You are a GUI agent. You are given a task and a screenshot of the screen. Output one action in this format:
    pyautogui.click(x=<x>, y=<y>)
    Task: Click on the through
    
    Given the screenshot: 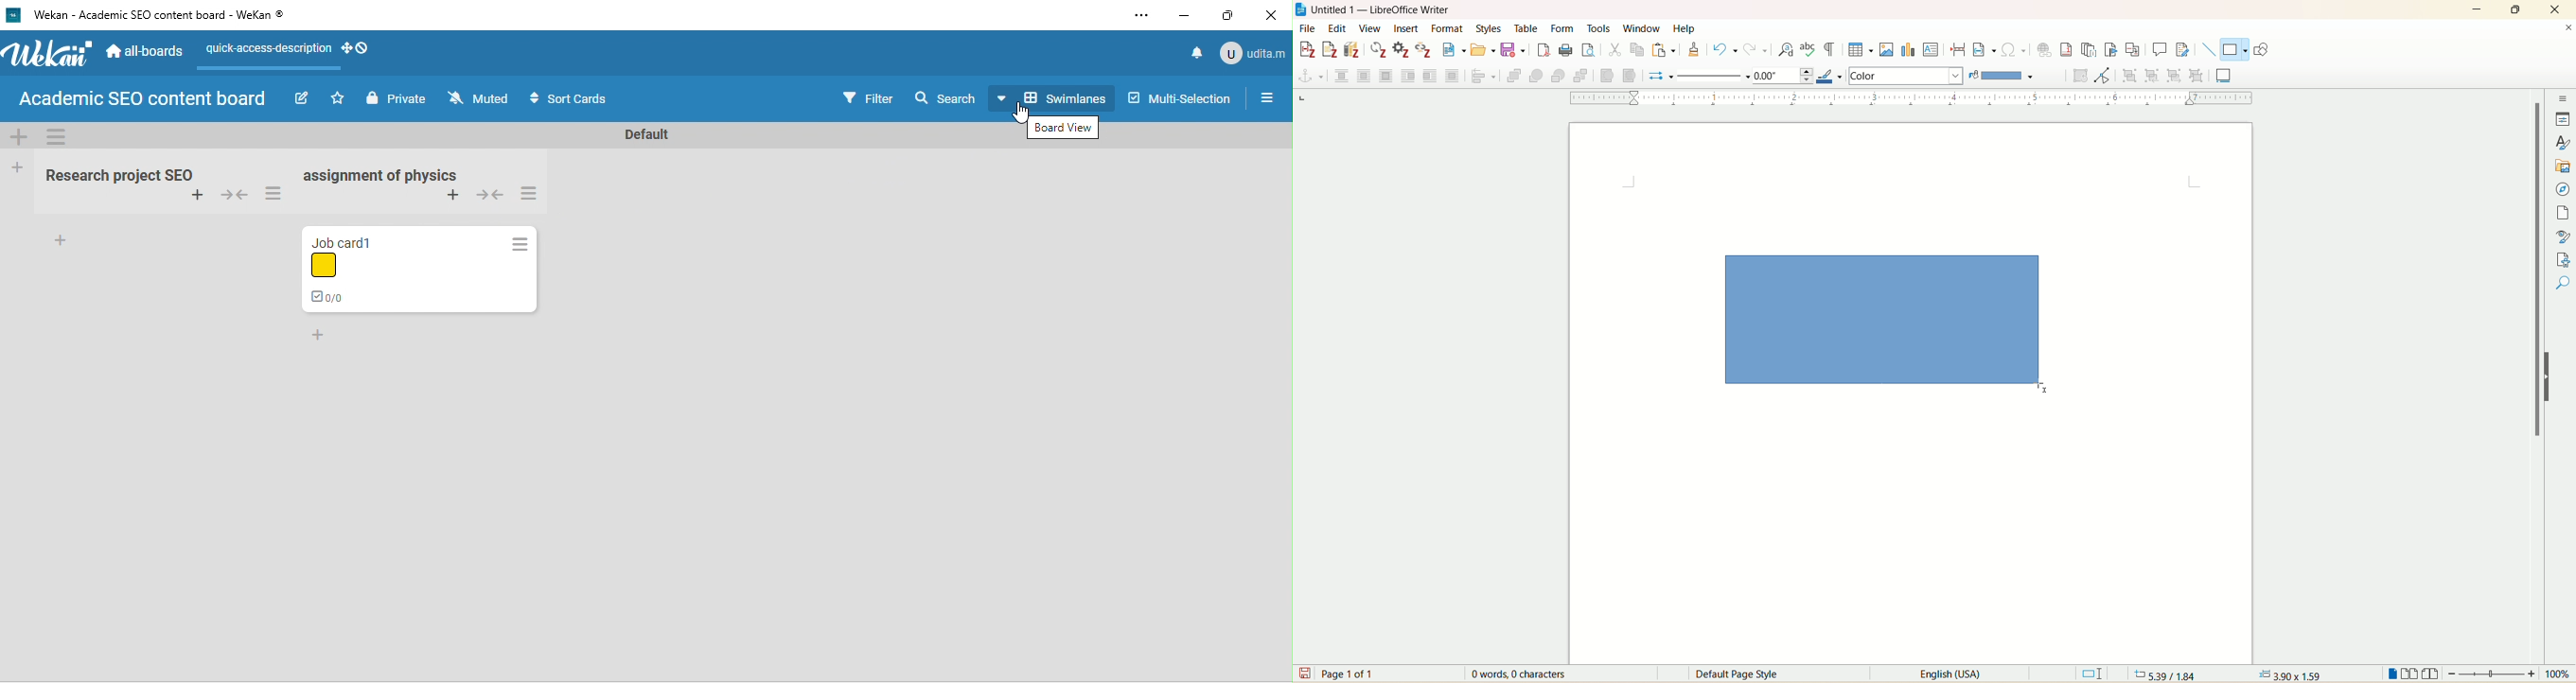 What is the action you would take?
    pyautogui.click(x=1453, y=75)
    